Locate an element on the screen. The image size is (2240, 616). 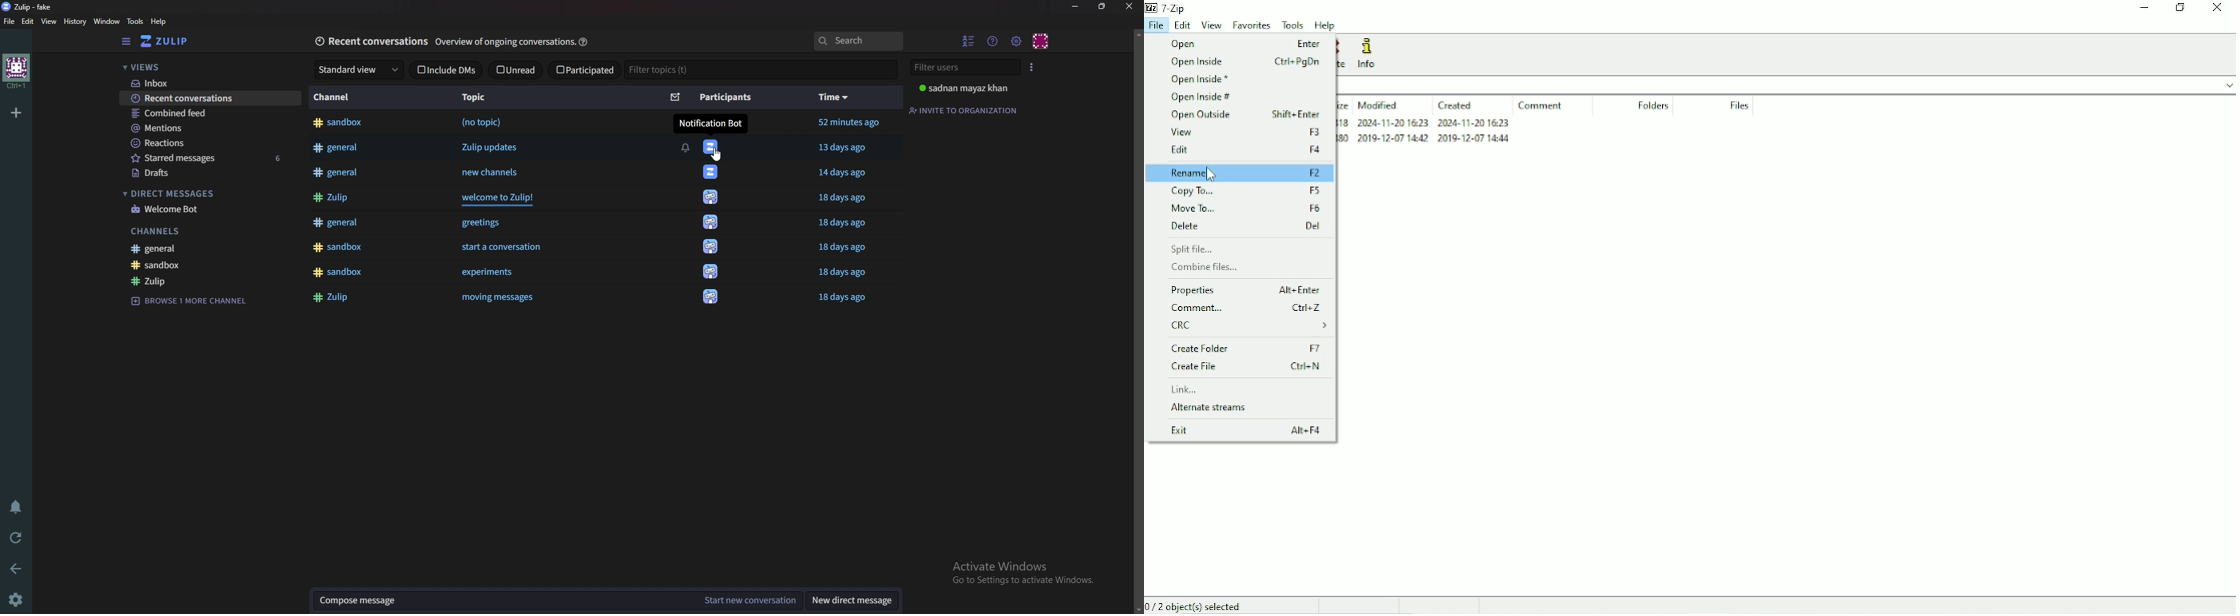
Participants is located at coordinates (724, 98).